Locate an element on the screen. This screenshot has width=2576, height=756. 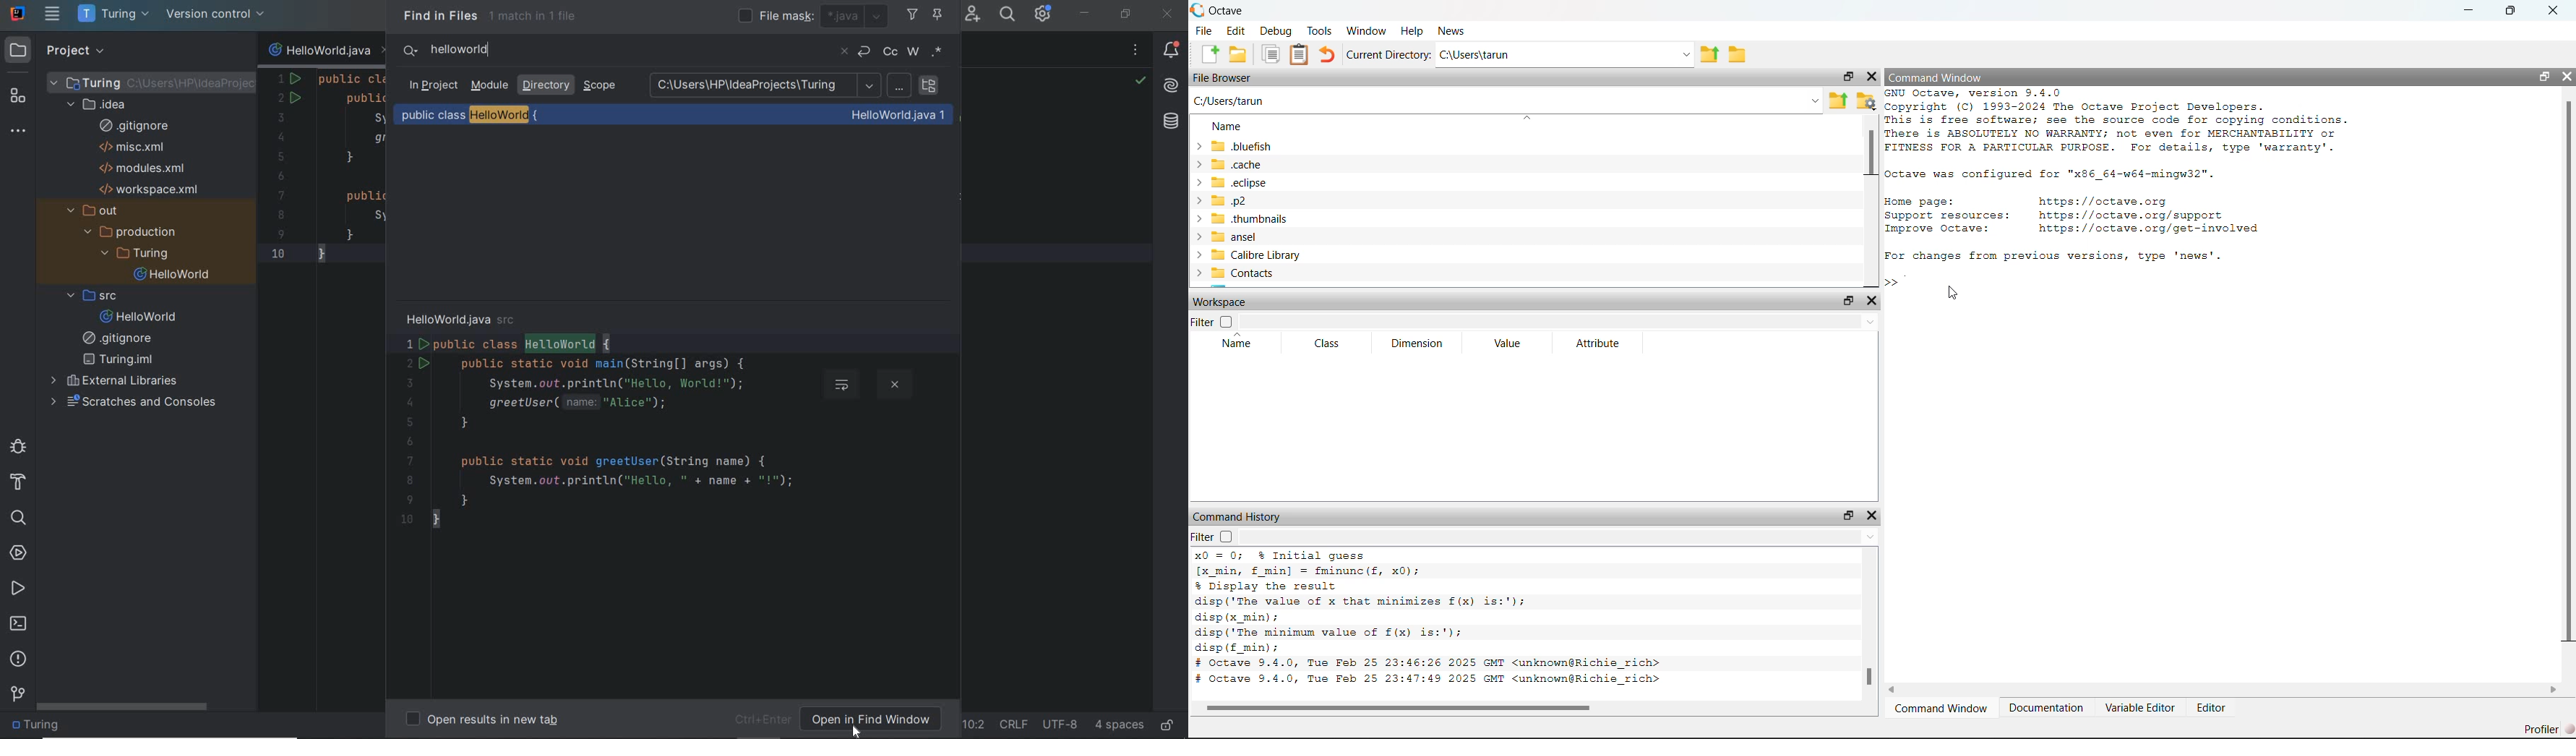
News is located at coordinates (1453, 30).